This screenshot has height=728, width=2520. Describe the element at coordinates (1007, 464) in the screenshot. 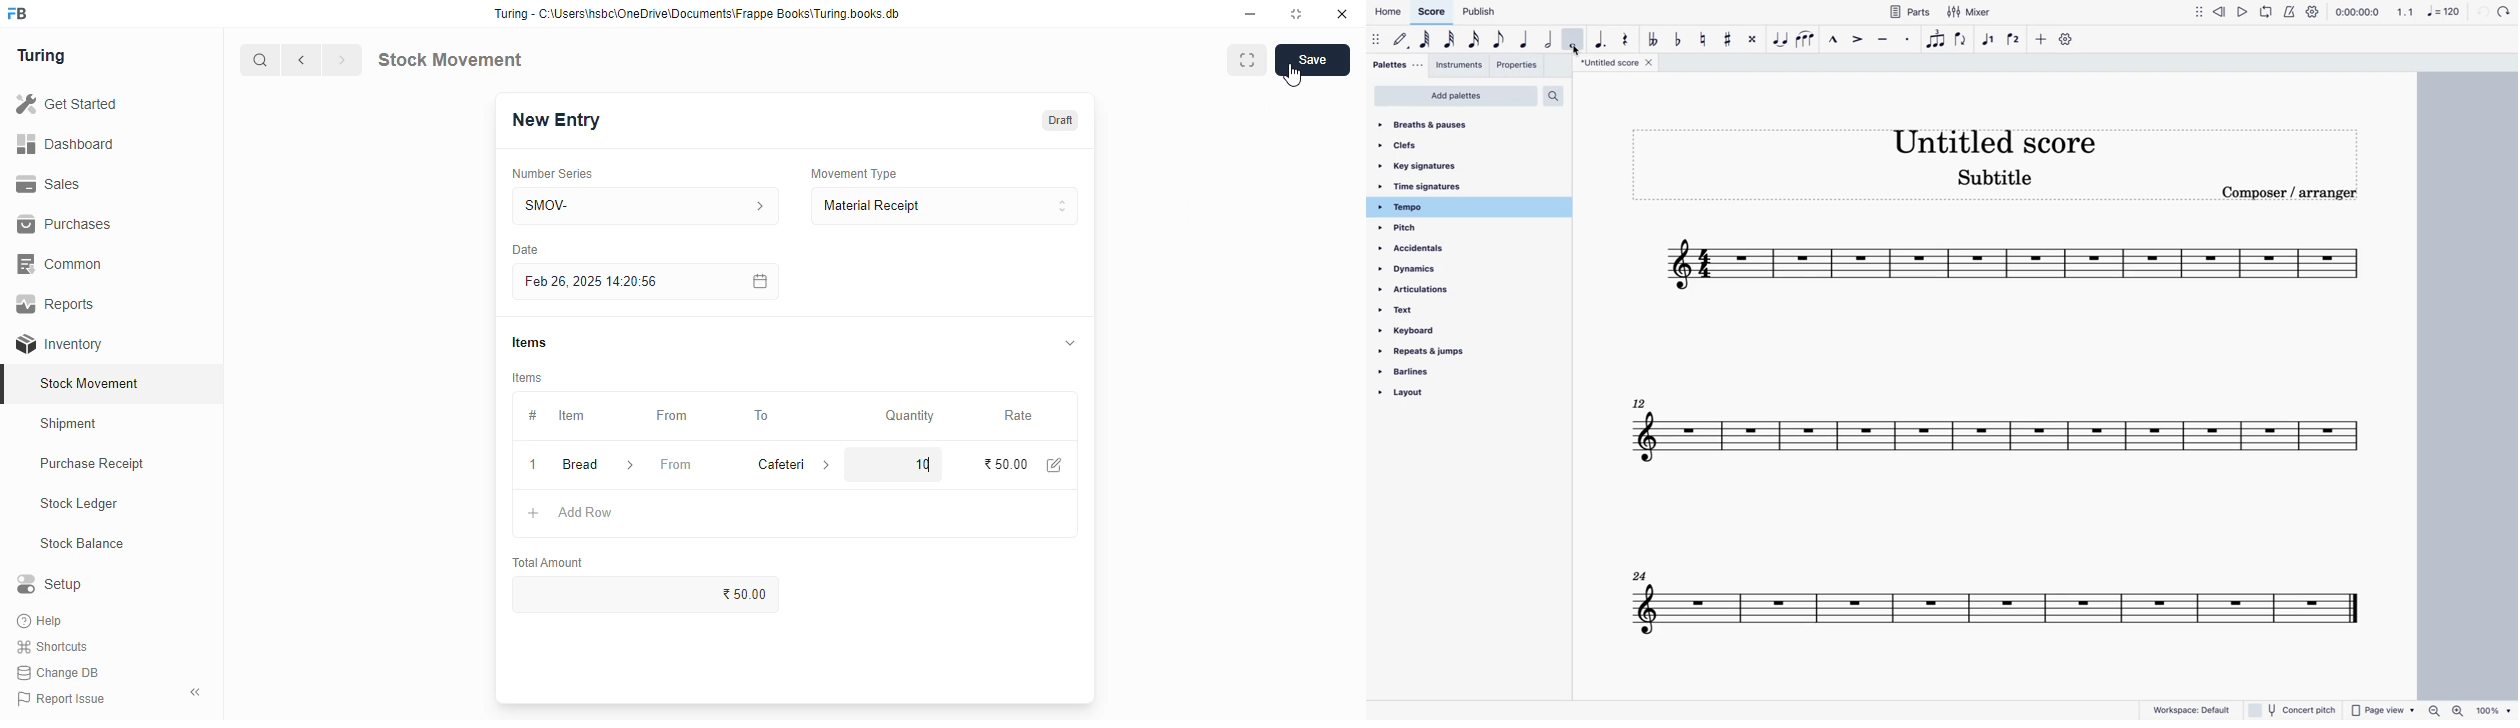

I see `₹50.00` at that location.